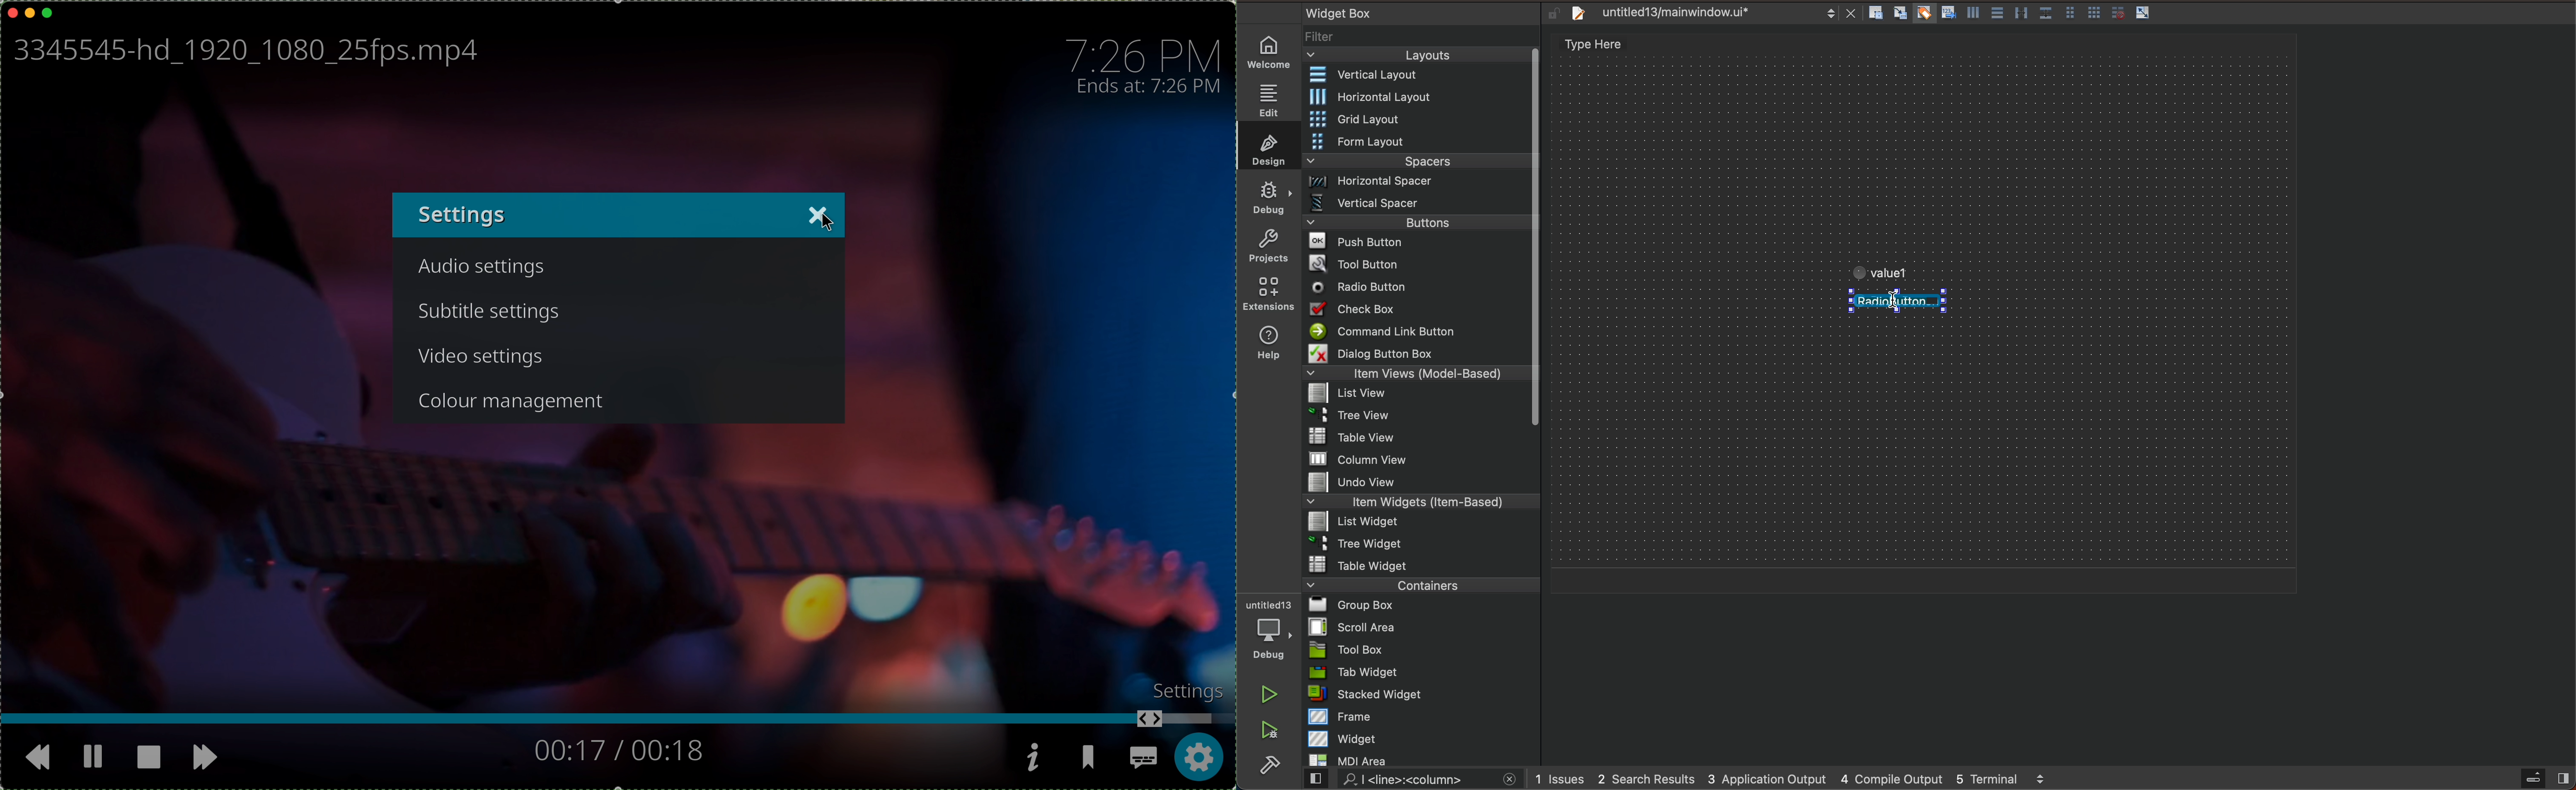 This screenshot has width=2576, height=812. What do you see at coordinates (2045, 14) in the screenshot?
I see `` at bounding box center [2045, 14].